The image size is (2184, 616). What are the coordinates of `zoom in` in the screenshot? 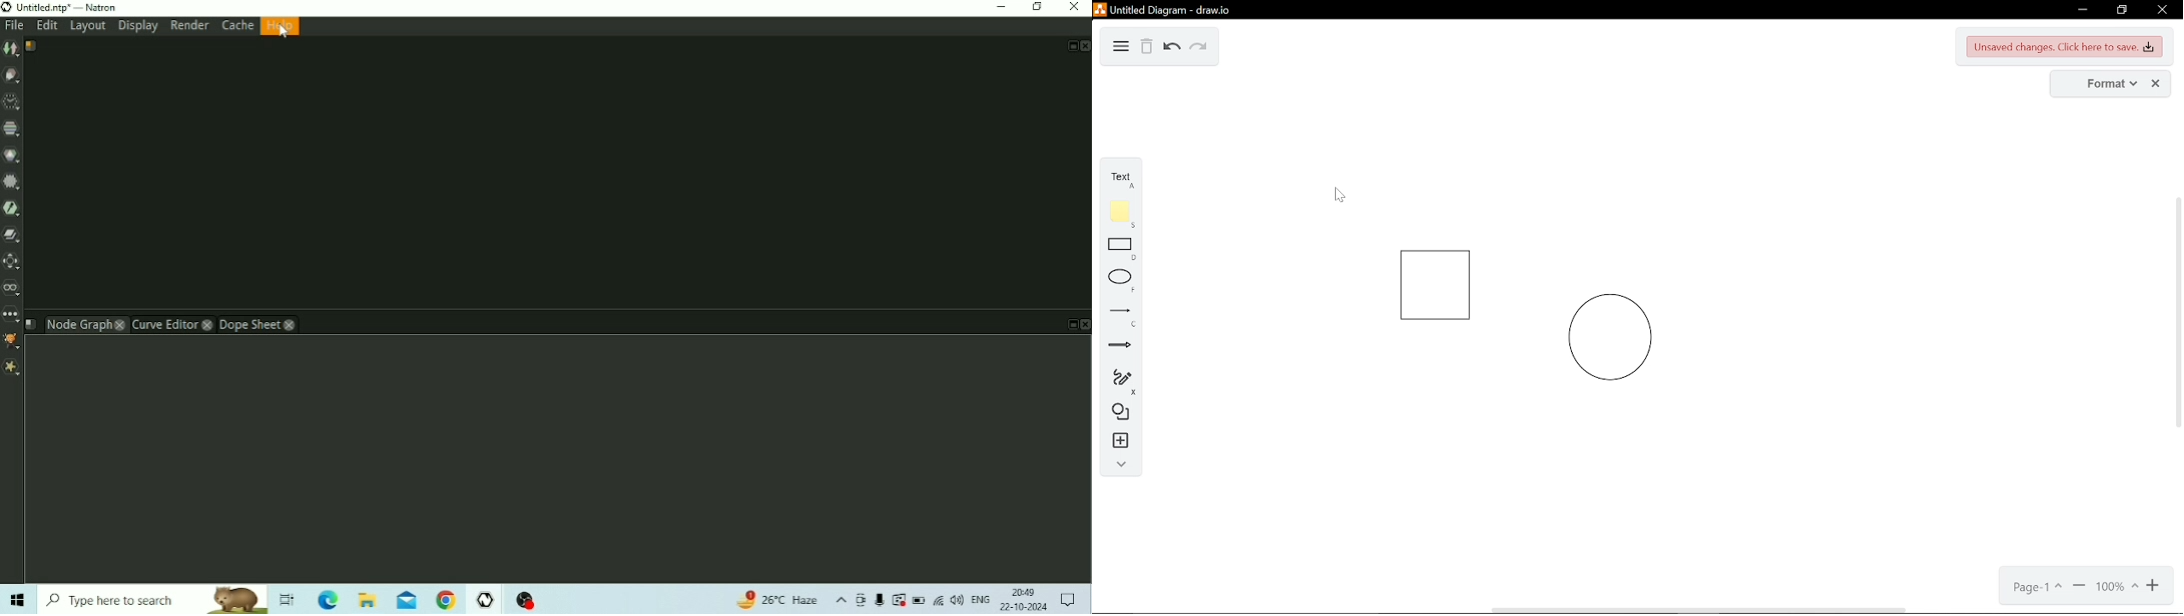 It's located at (2155, 588).